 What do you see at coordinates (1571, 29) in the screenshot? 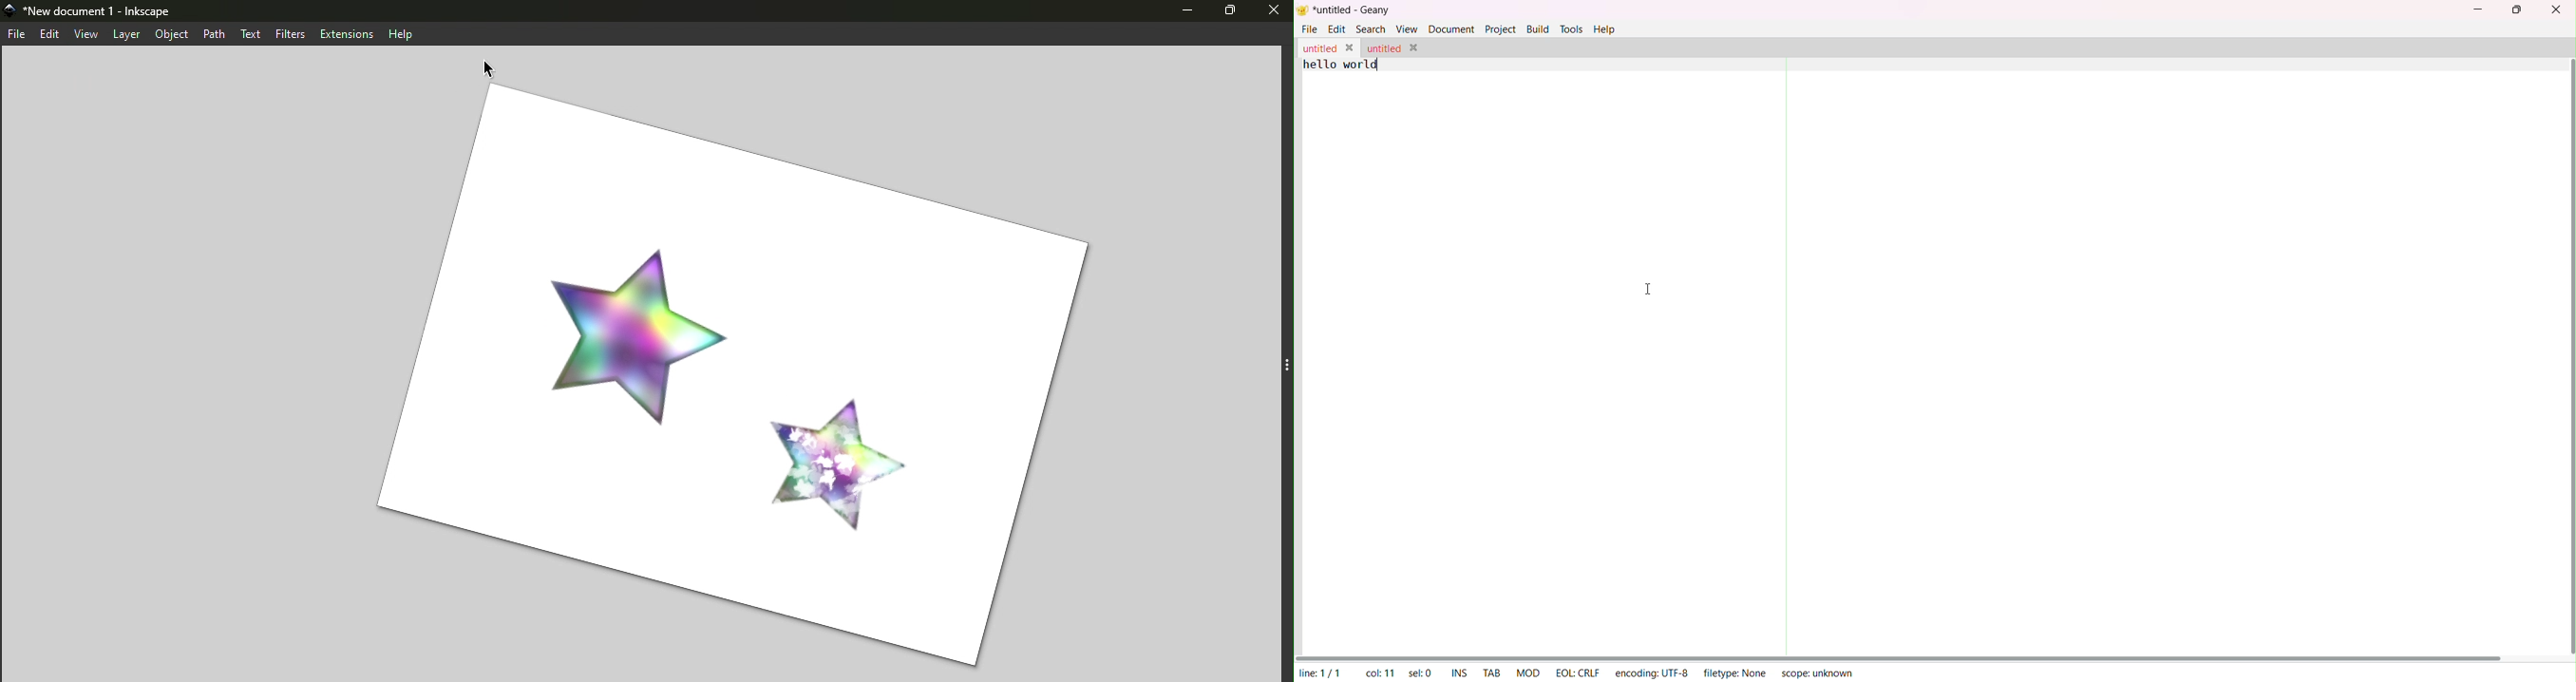
I see `tools` at bounding box center [1571, 29].